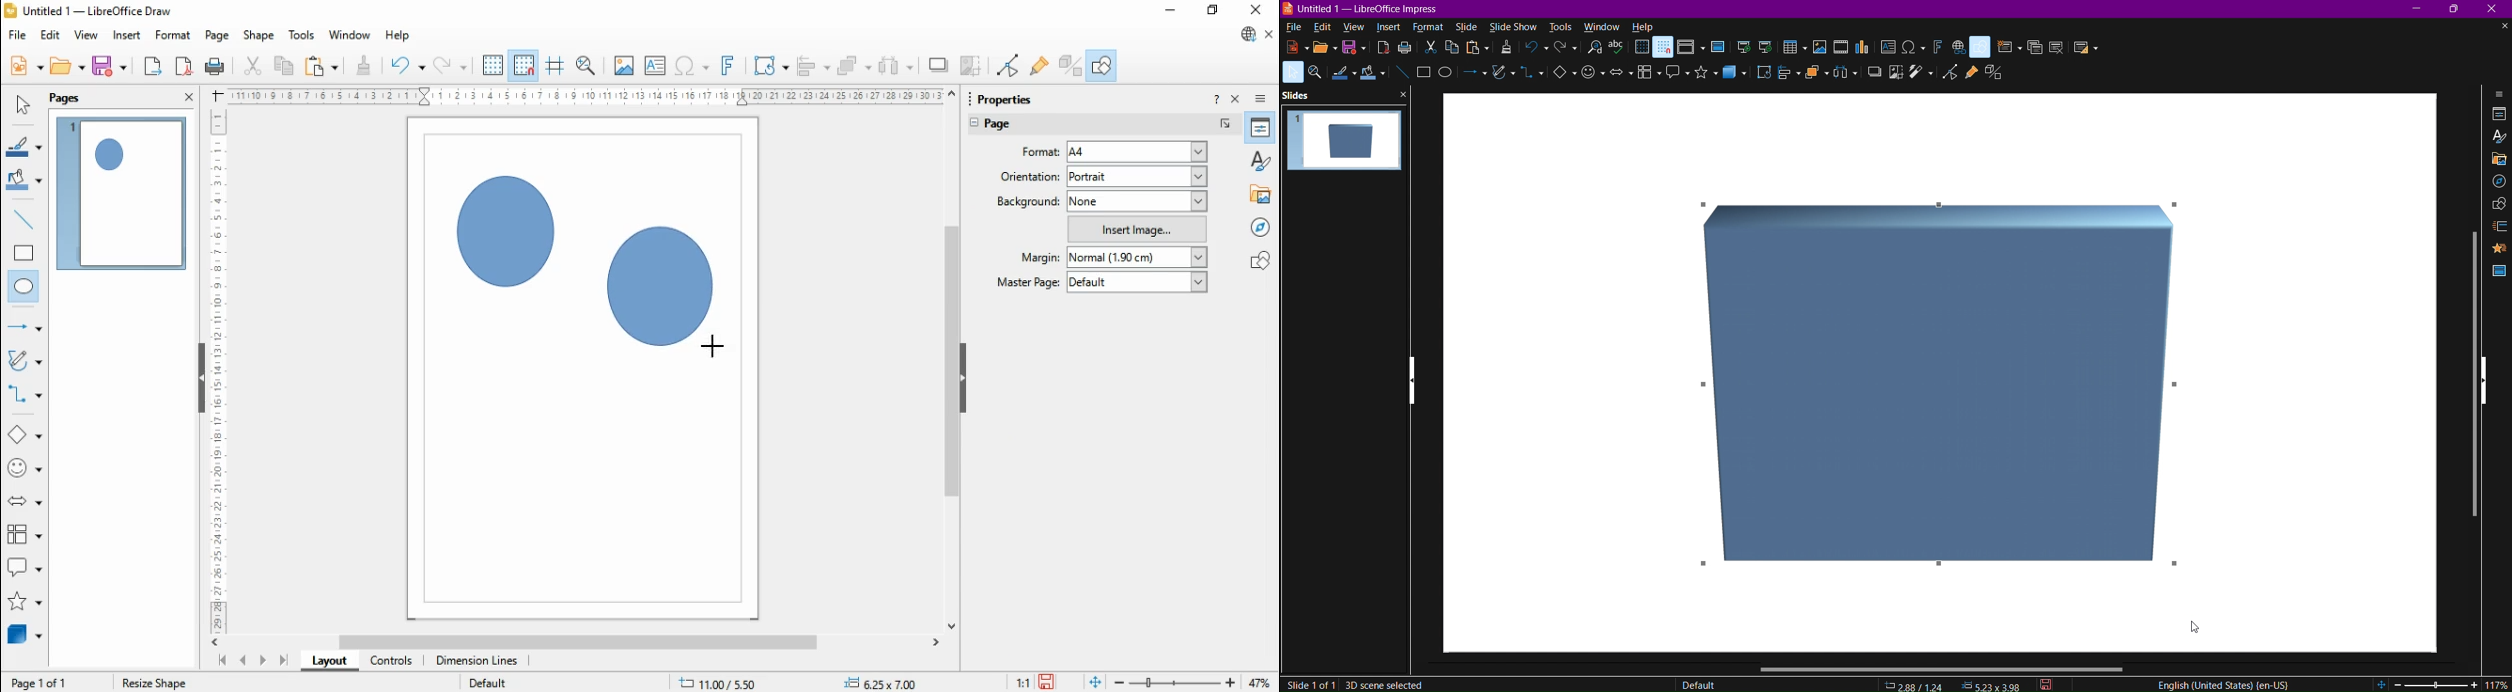 The image size is (2520, 700). I want to click on master page, so click(1030, 281).